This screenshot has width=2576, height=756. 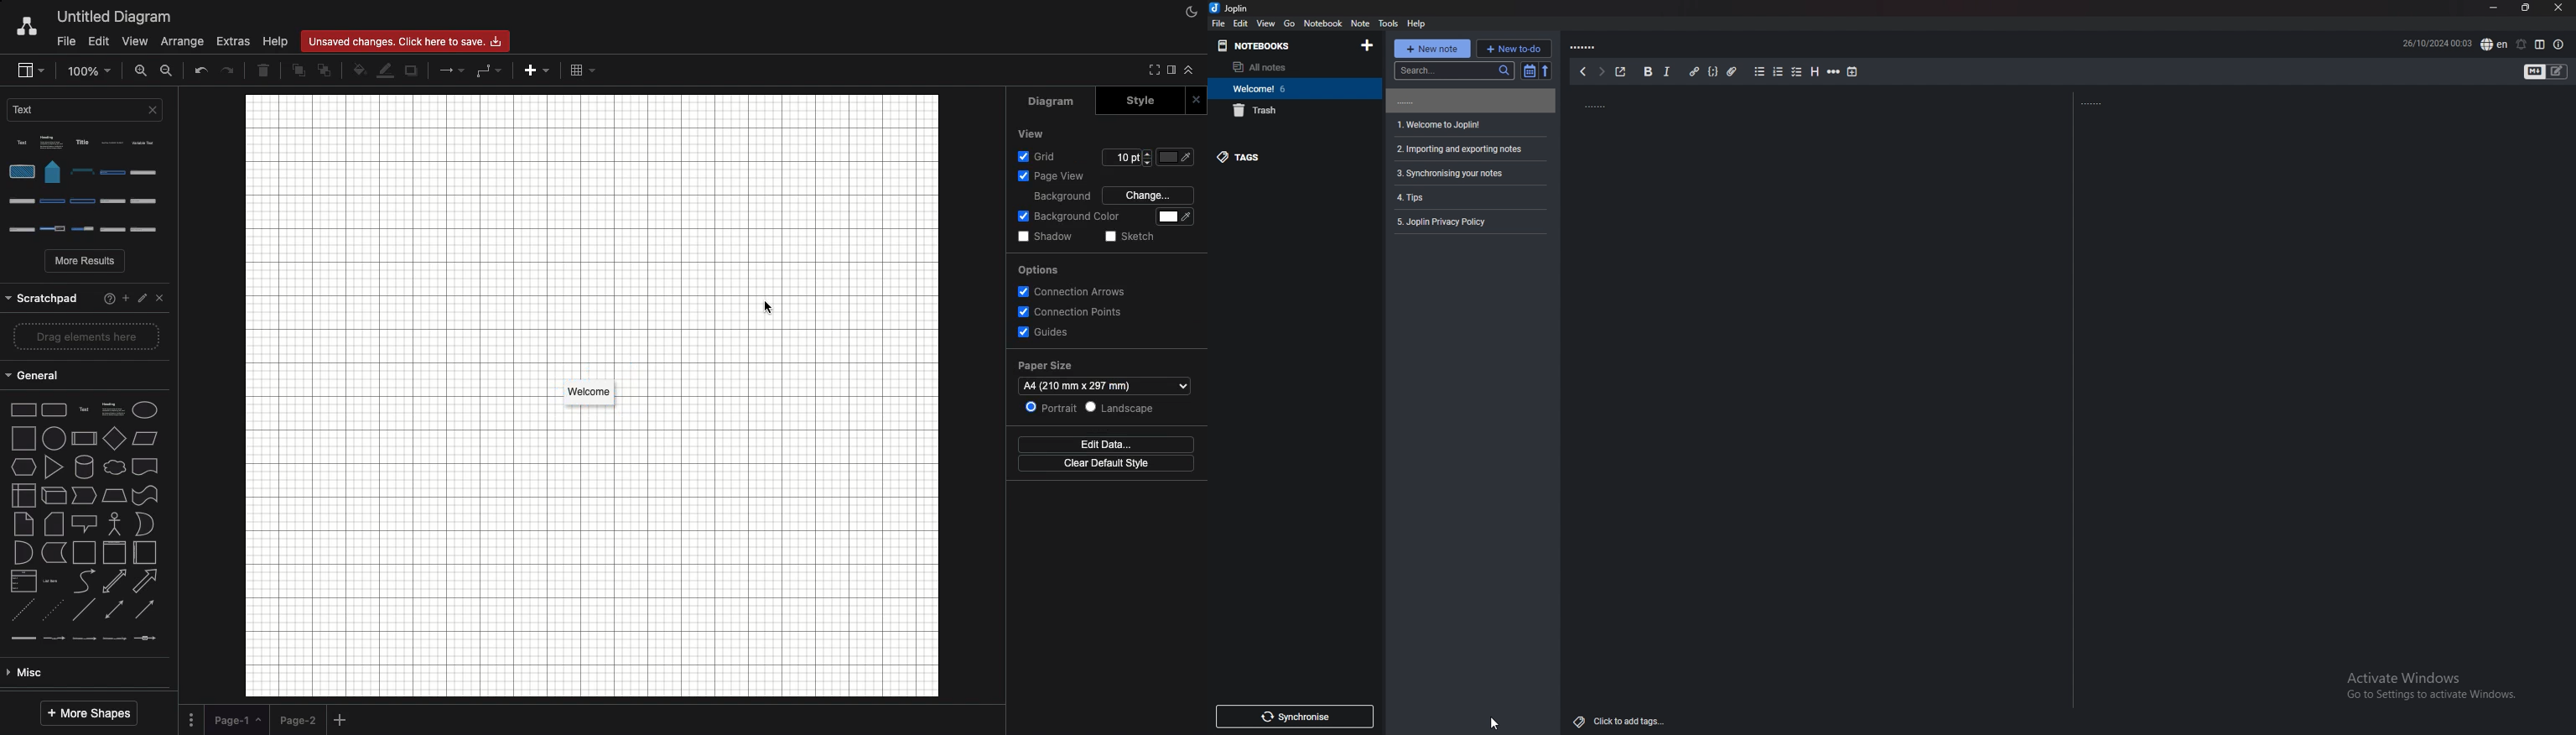 What do you see at coordinates (136, 43) in the screenshot?
I see `View` at bounding box center [136, 43].